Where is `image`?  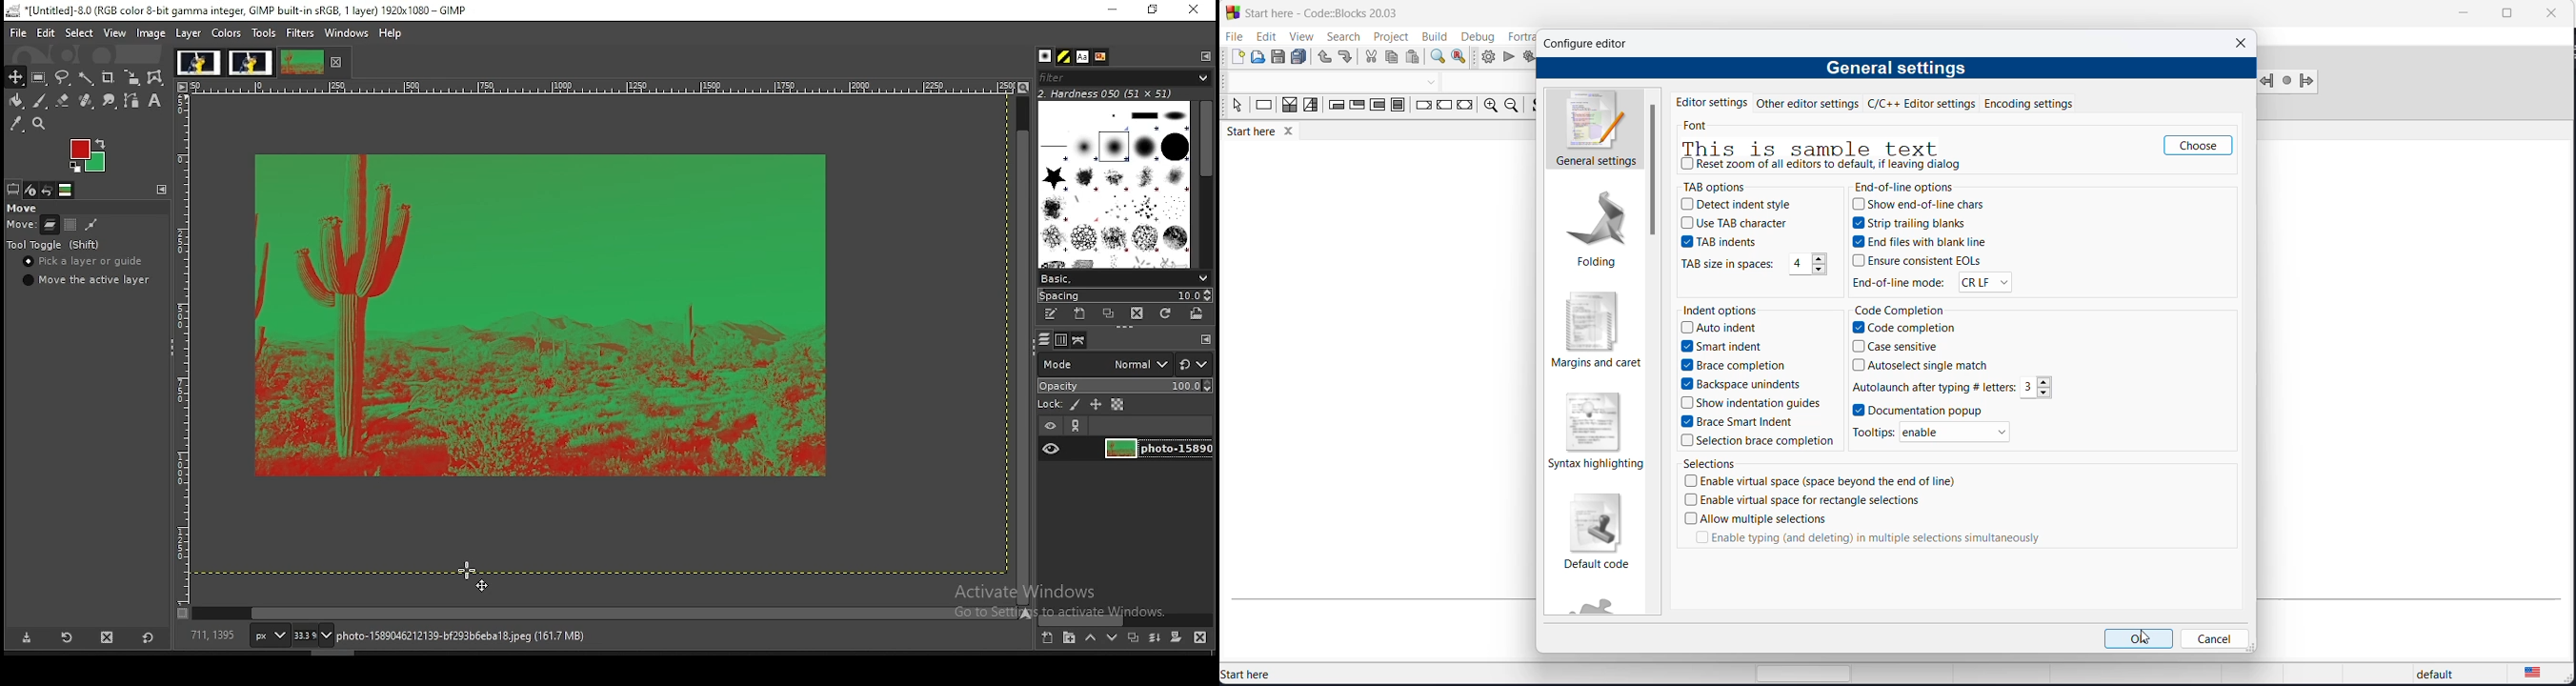 image is located at coordinates (250, 62).